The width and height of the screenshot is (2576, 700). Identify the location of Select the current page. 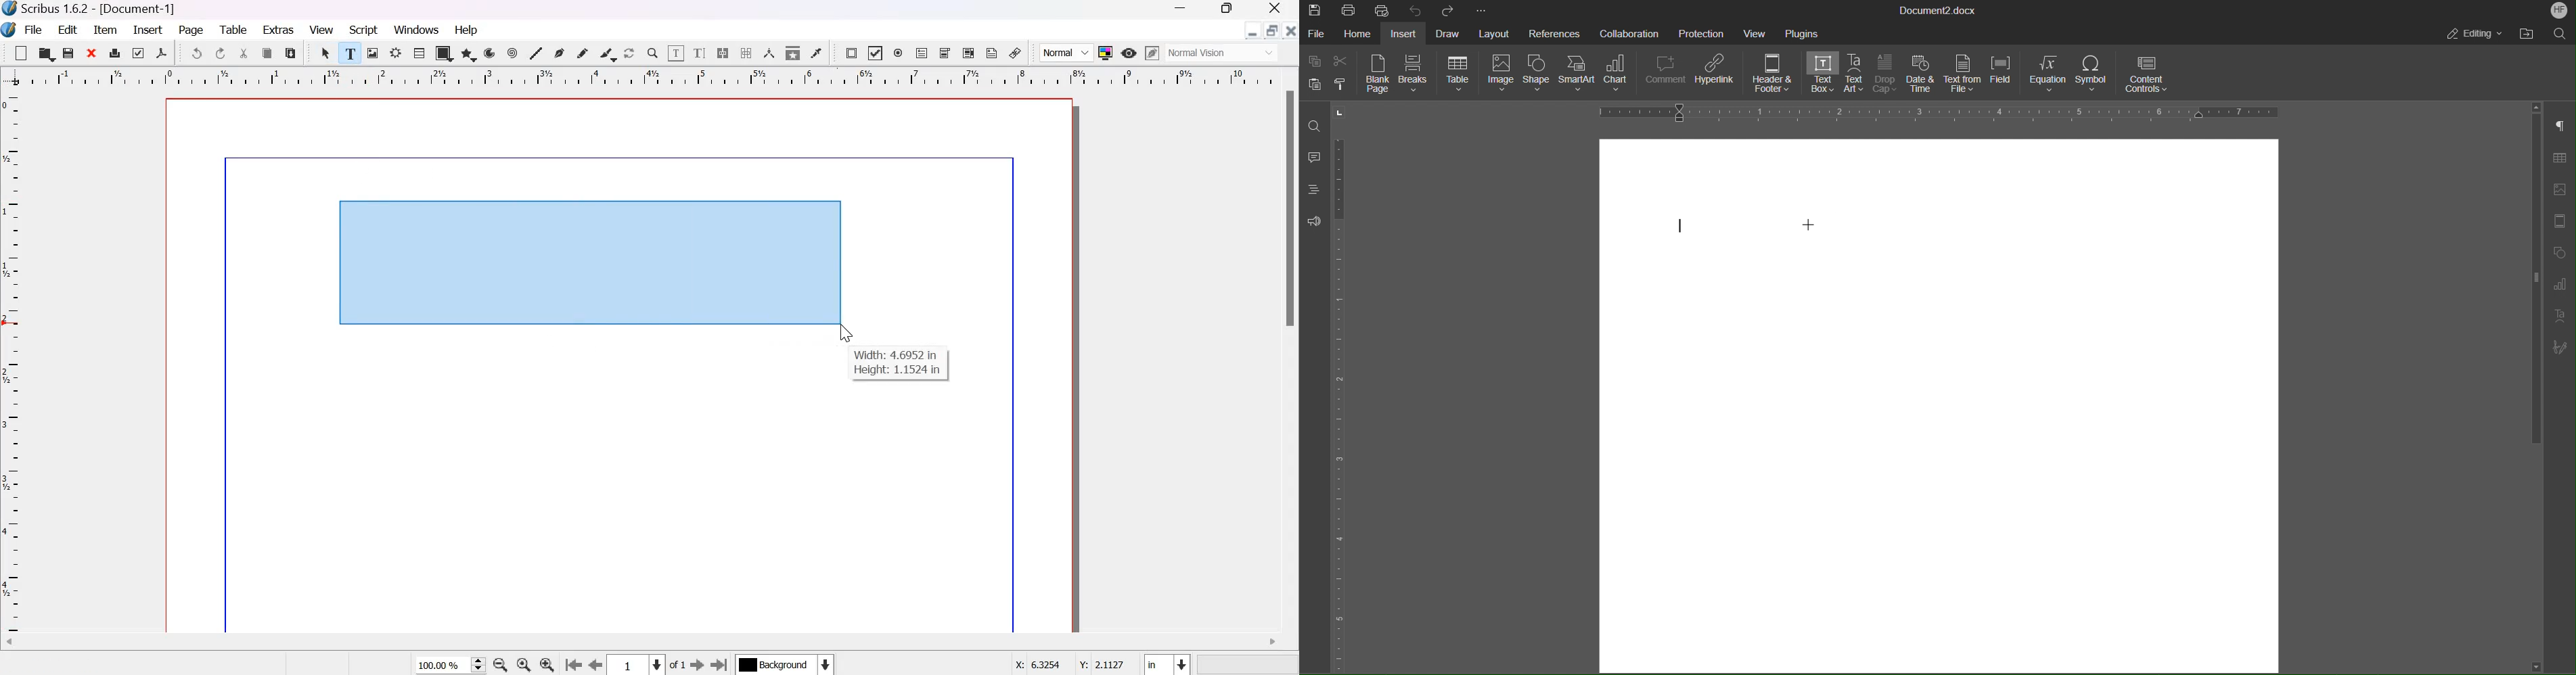
(637, 665).